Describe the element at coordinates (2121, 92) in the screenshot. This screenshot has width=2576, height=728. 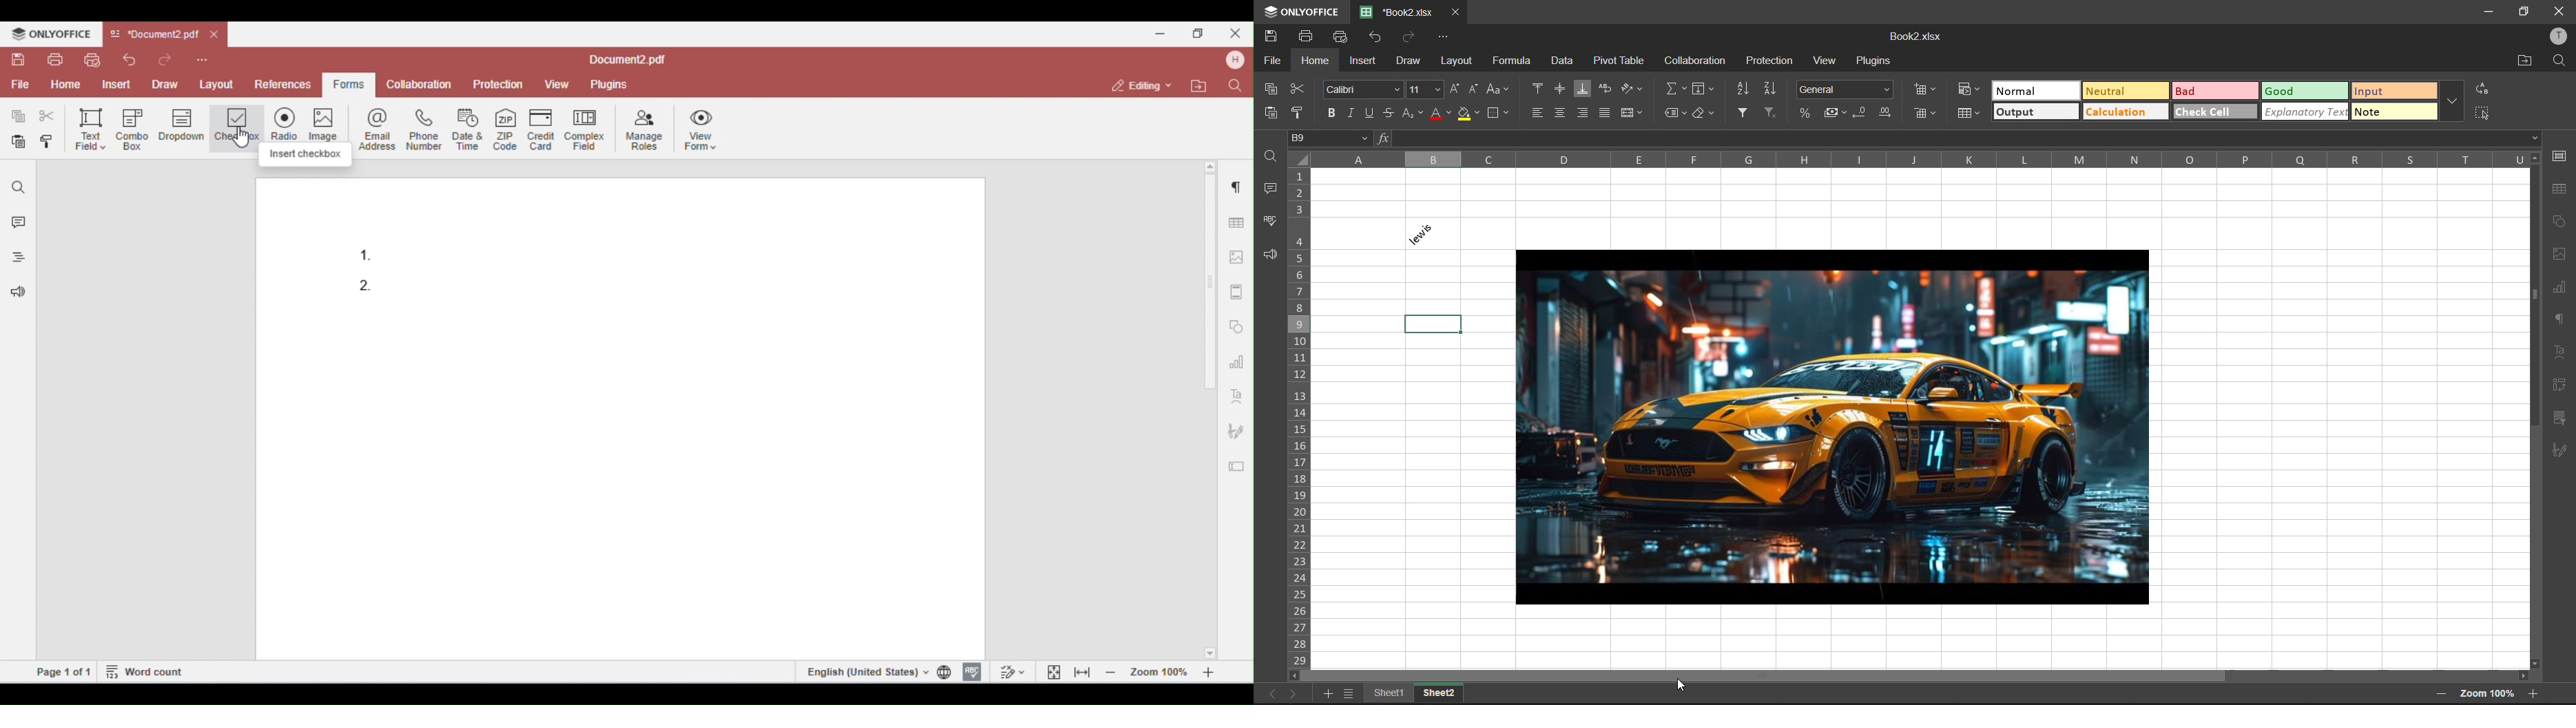
I see `neutral` at that location.